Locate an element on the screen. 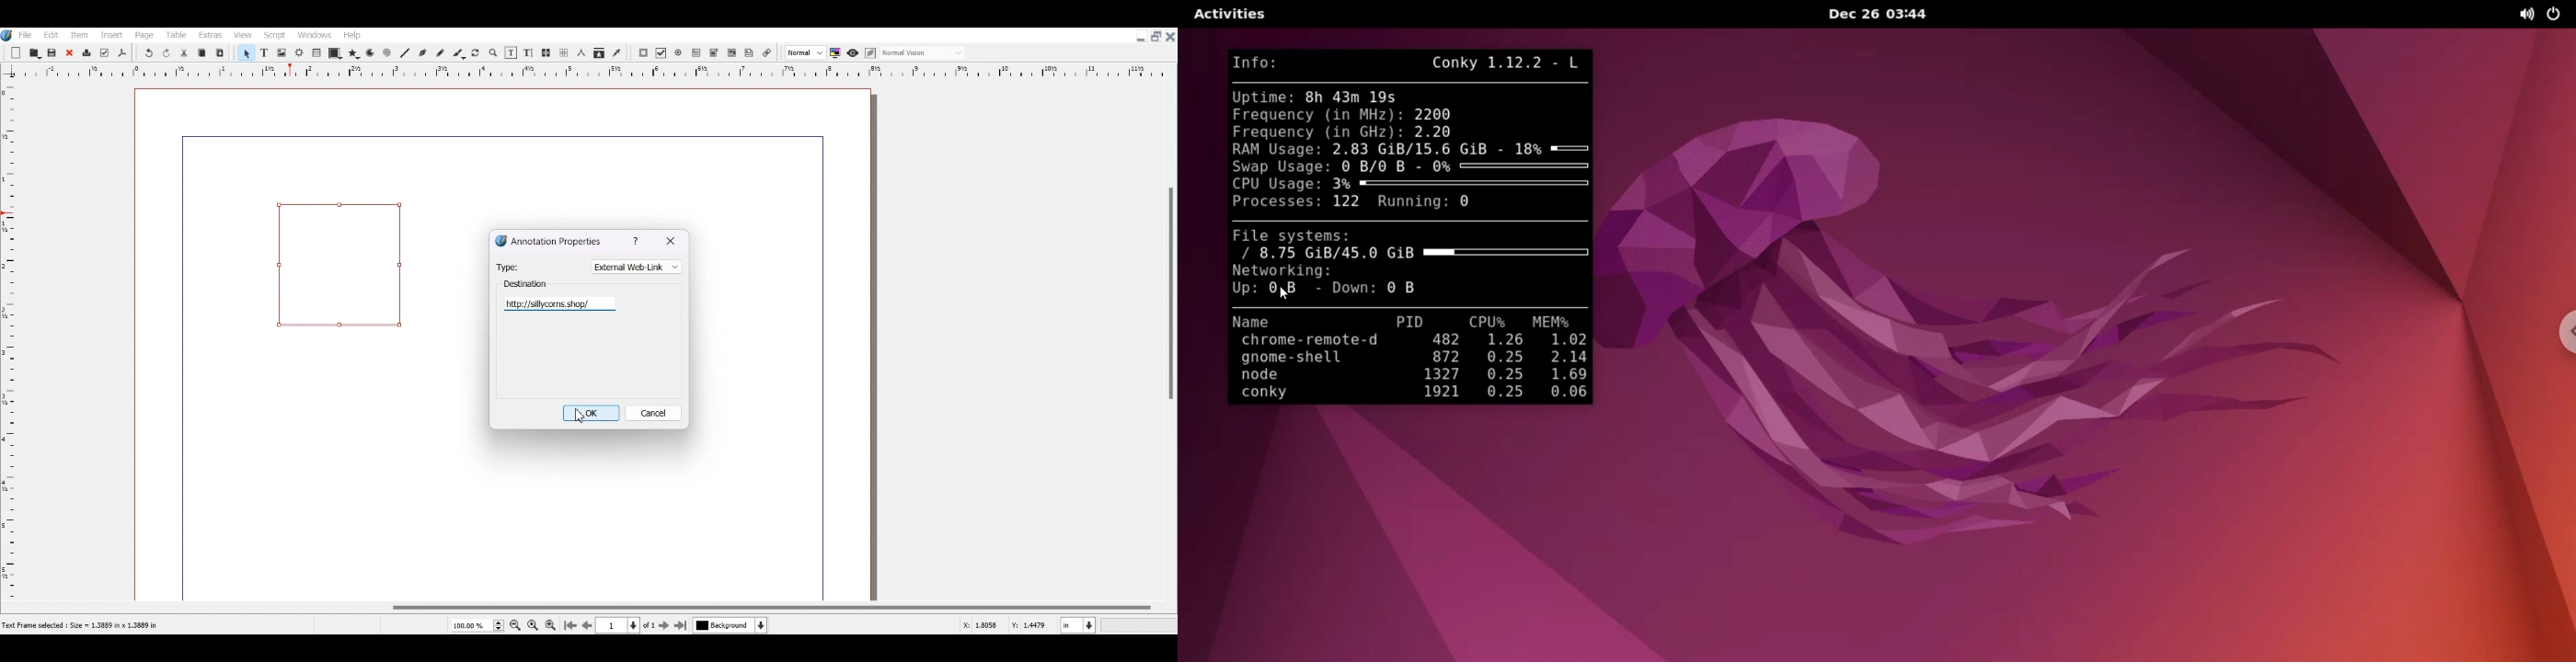 This screenshot has height=672, width=2576. Maximize is located at coordinates (1156, 35).